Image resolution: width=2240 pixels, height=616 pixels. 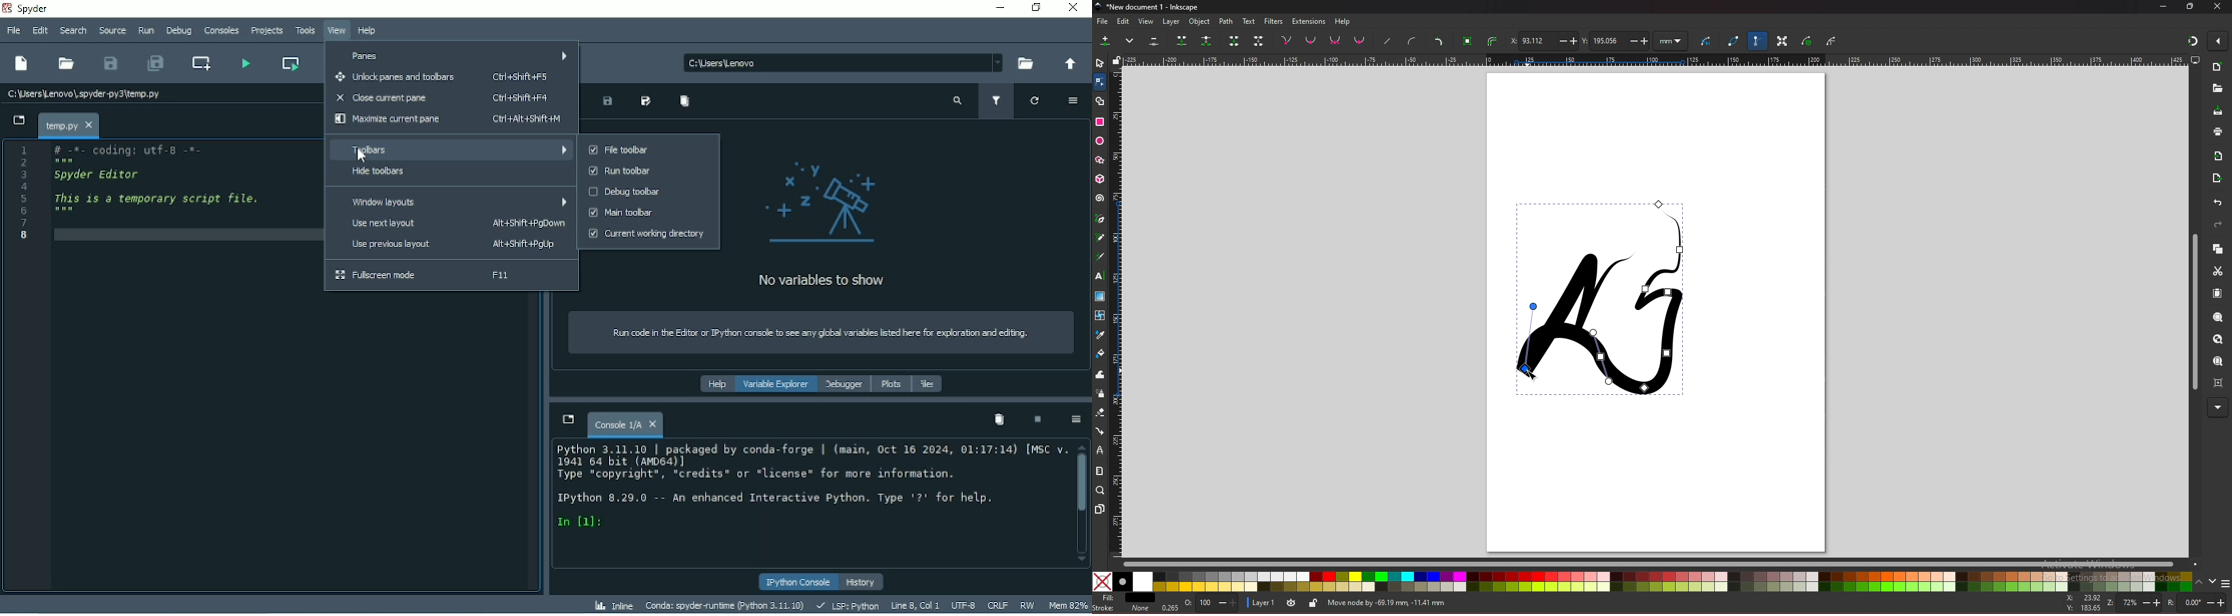 I want to click on cursor, so click(x=362, y=152).